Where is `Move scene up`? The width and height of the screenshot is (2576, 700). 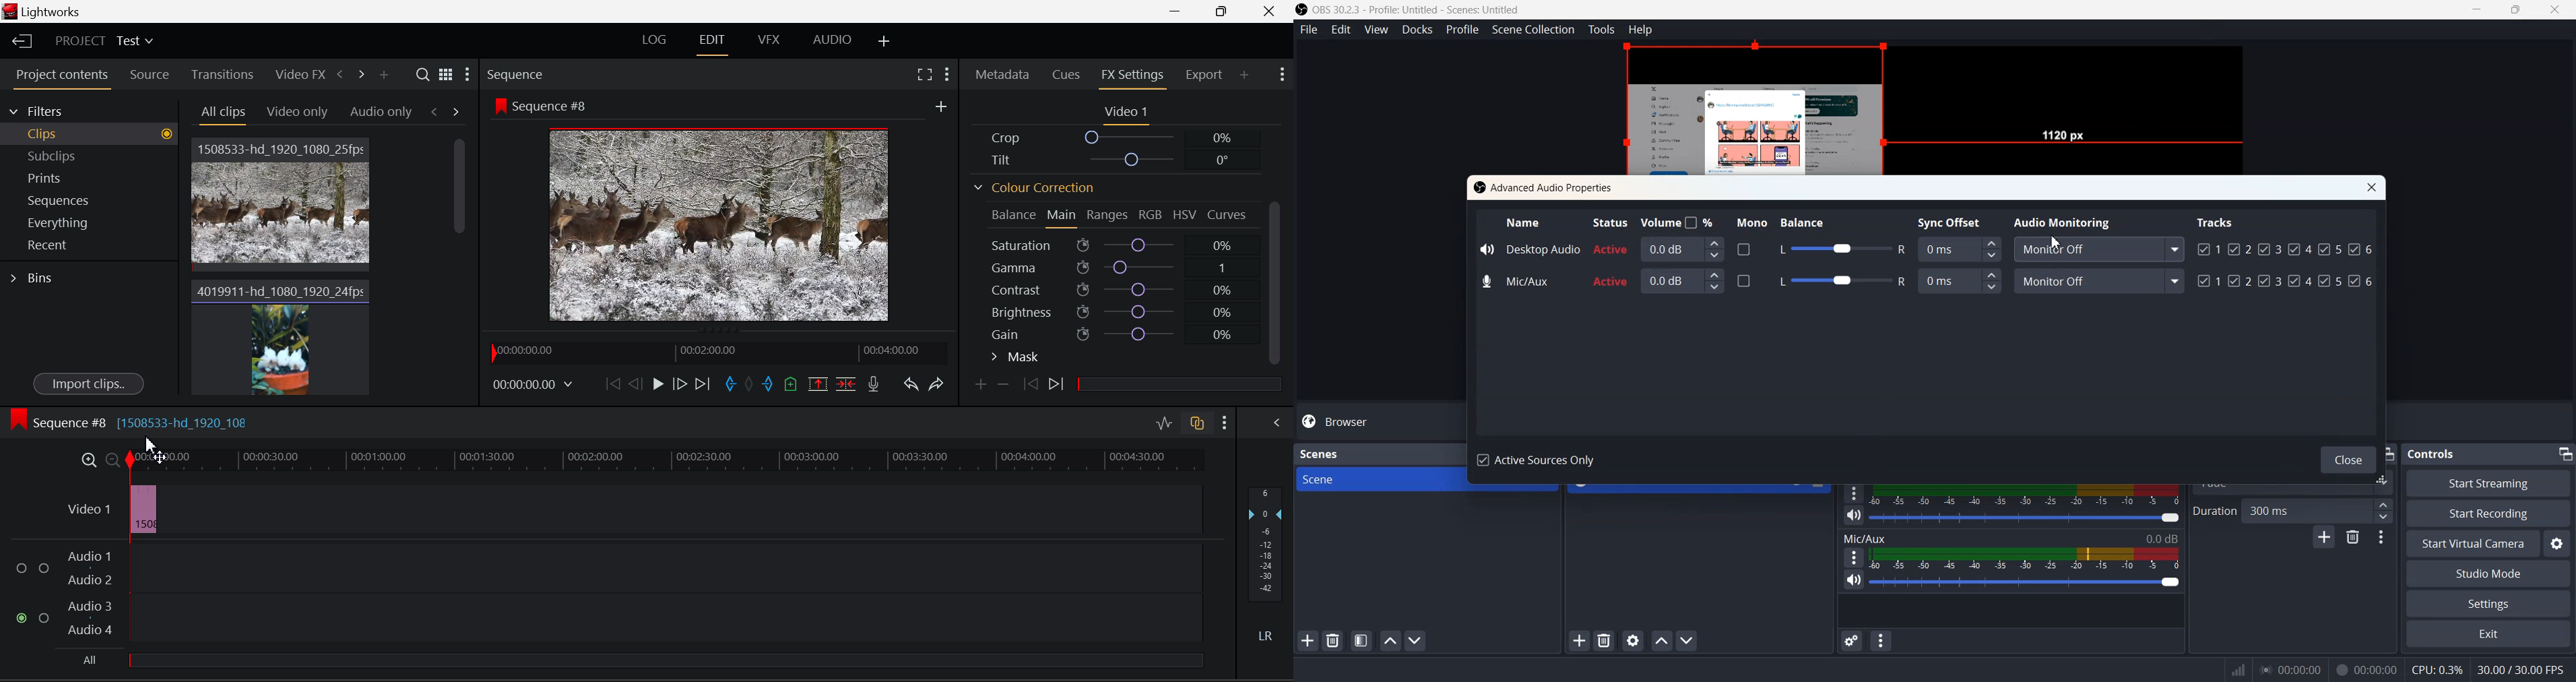 Move scene up is located at coordinates (1389, 641).